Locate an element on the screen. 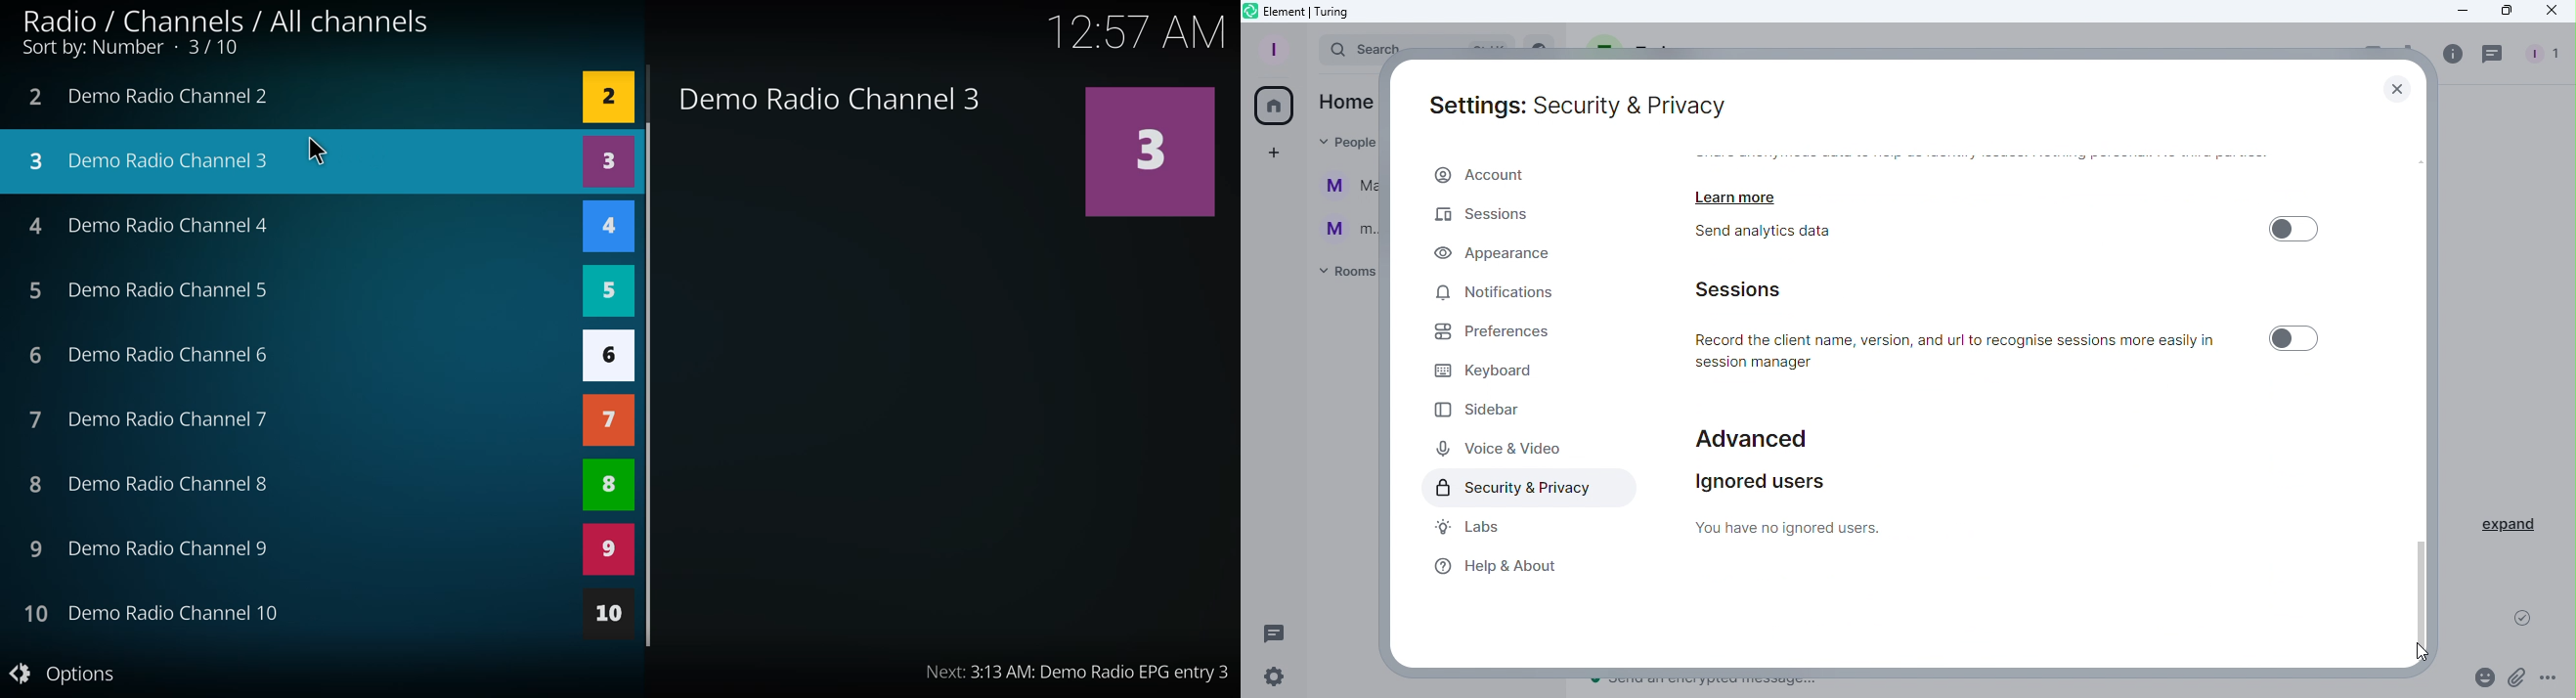 This screenshot has height=700, width=2576. 6 Demo Radio Channel 6 is located at coordinates (156, 358).